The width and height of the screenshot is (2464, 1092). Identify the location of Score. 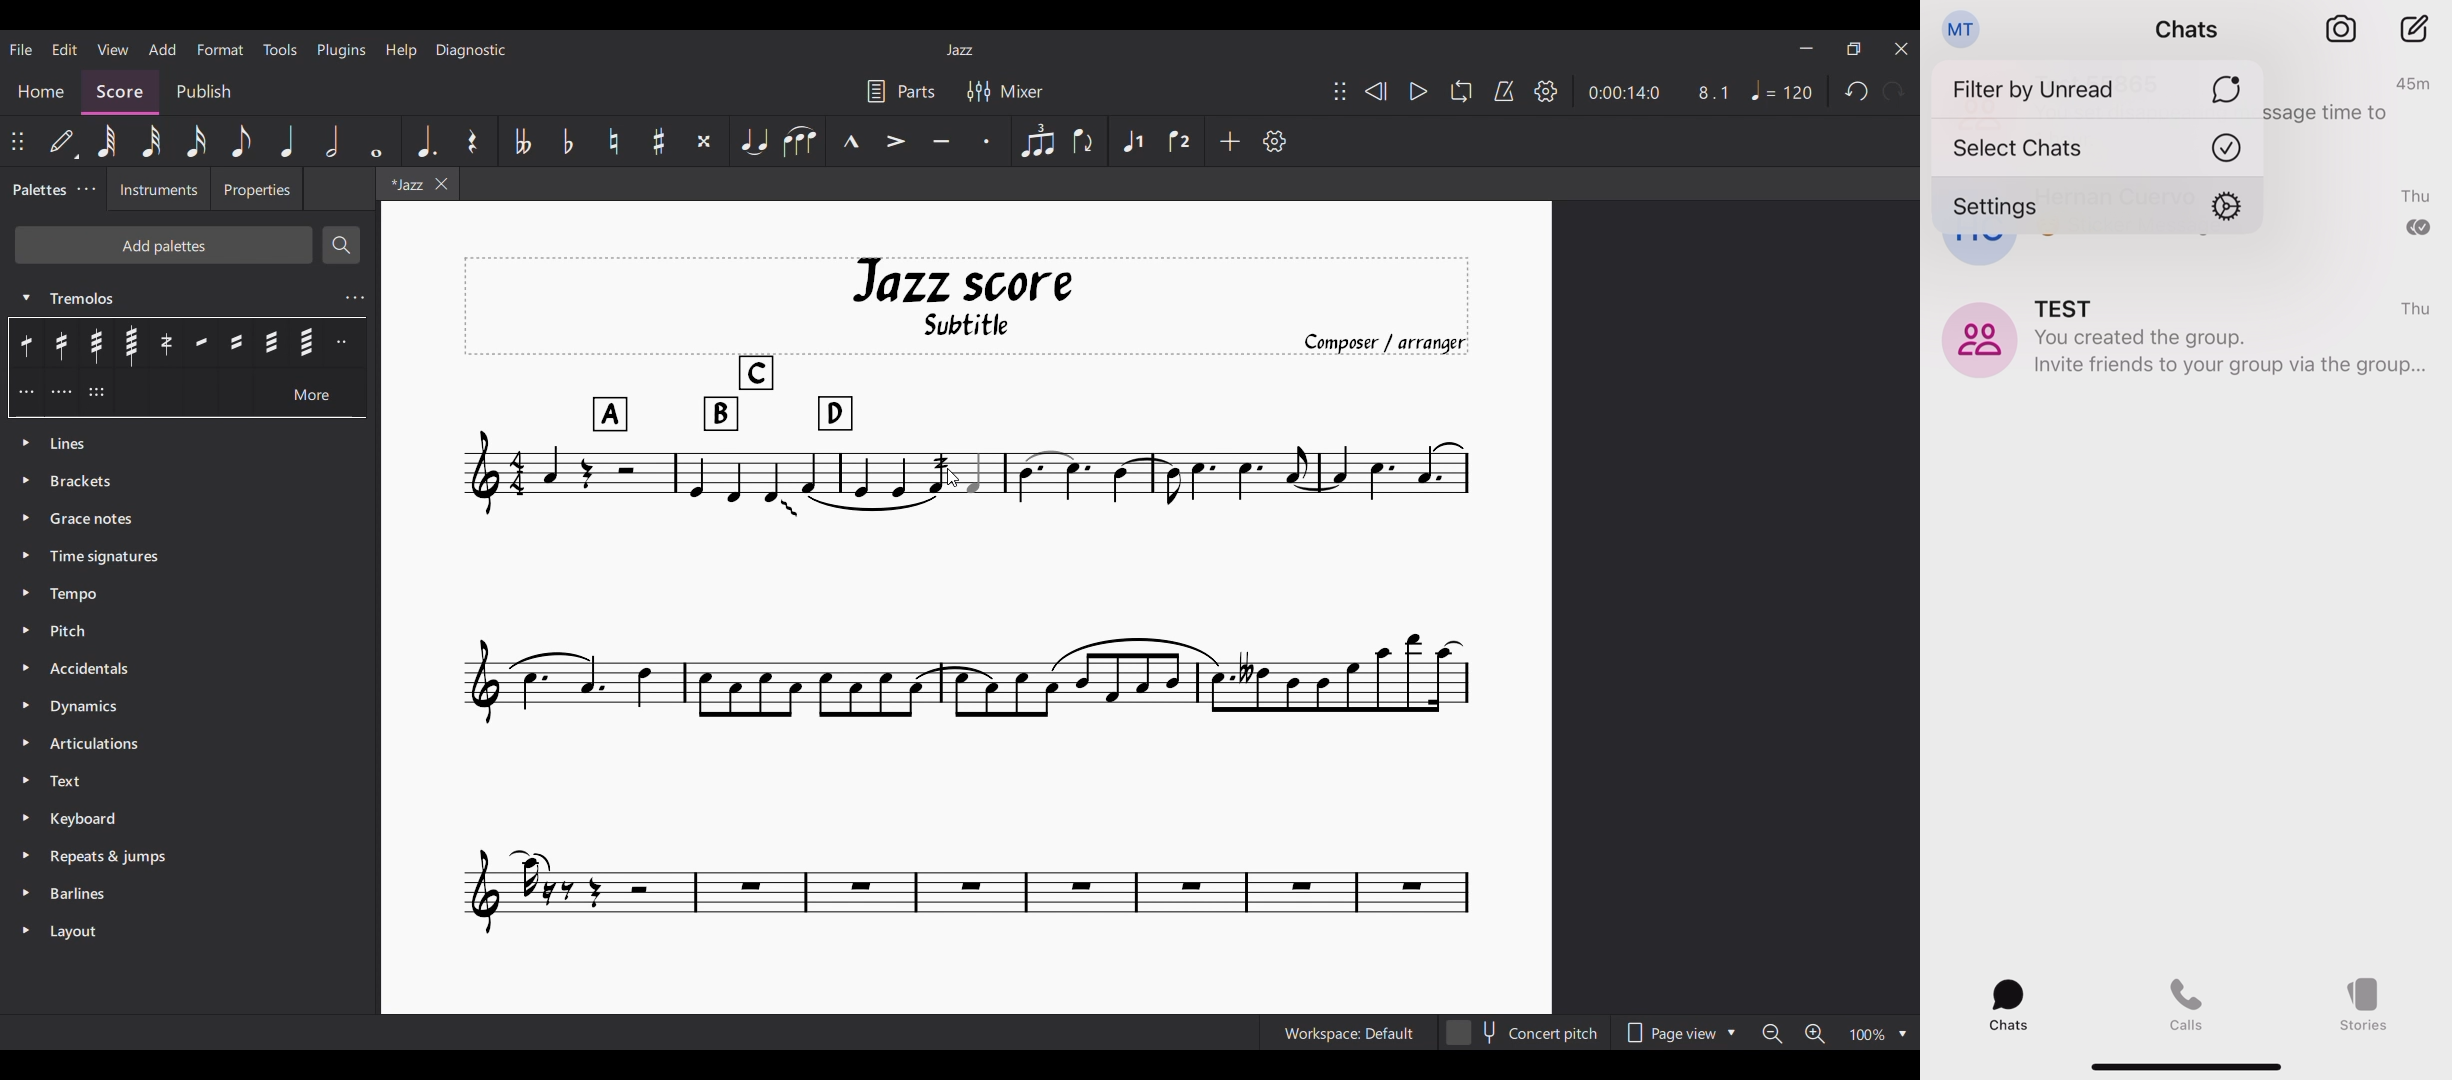
(120, 92).